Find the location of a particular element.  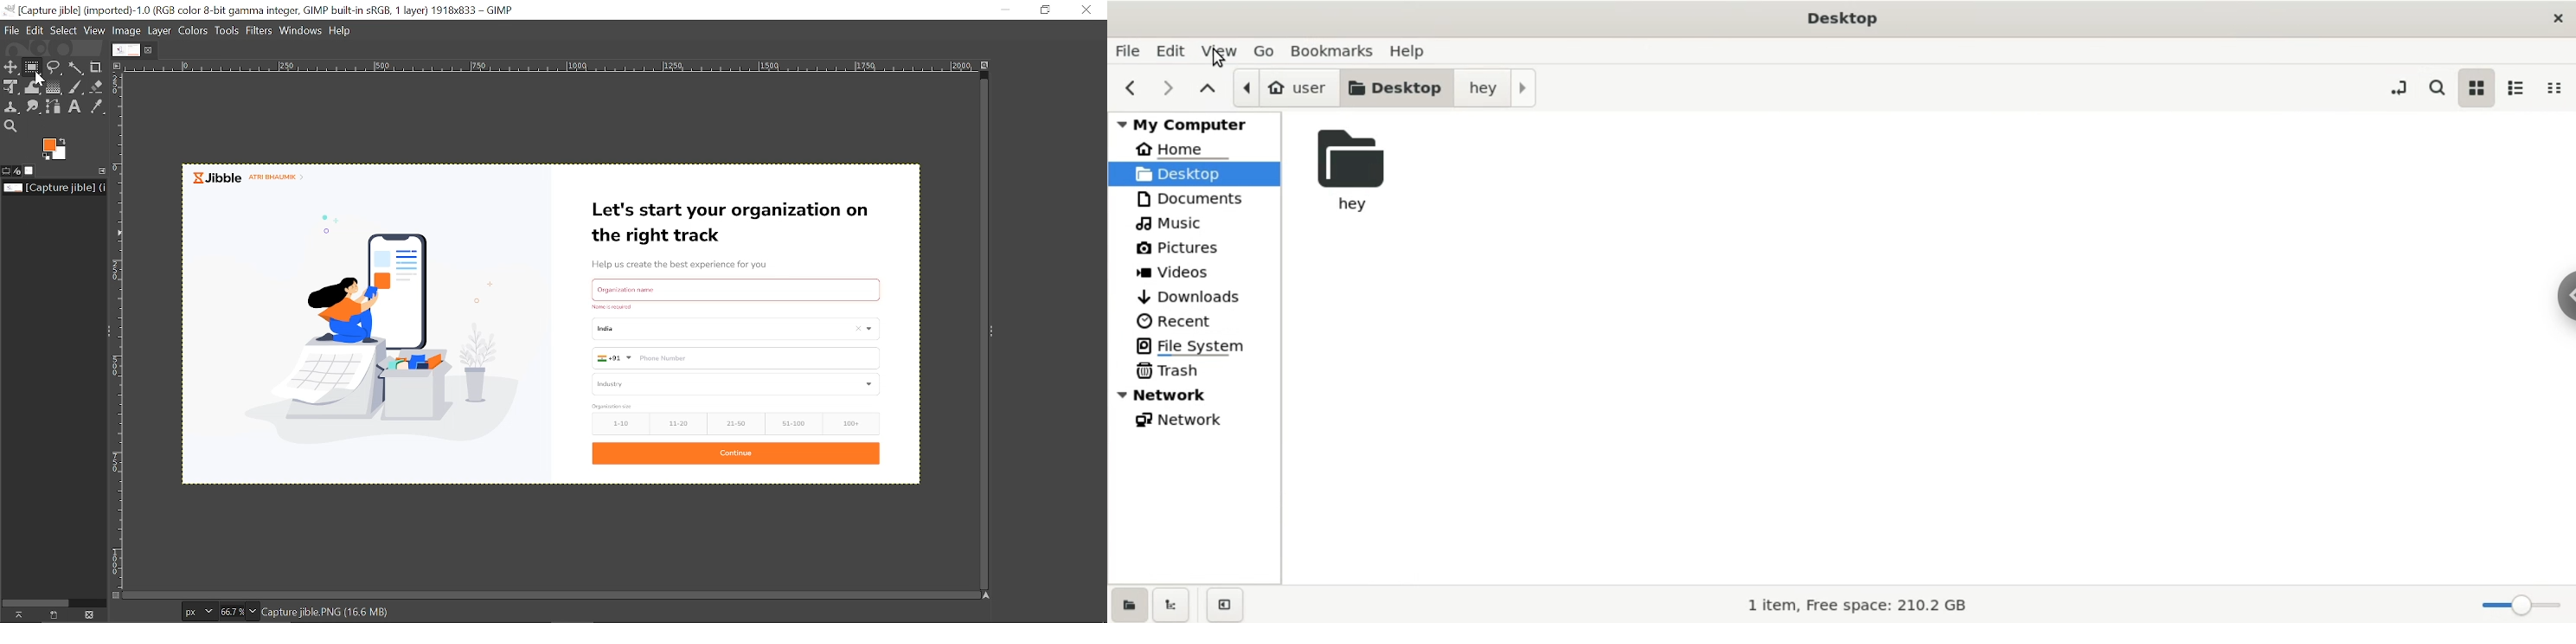

Current image is located at coordinates (551, 324).